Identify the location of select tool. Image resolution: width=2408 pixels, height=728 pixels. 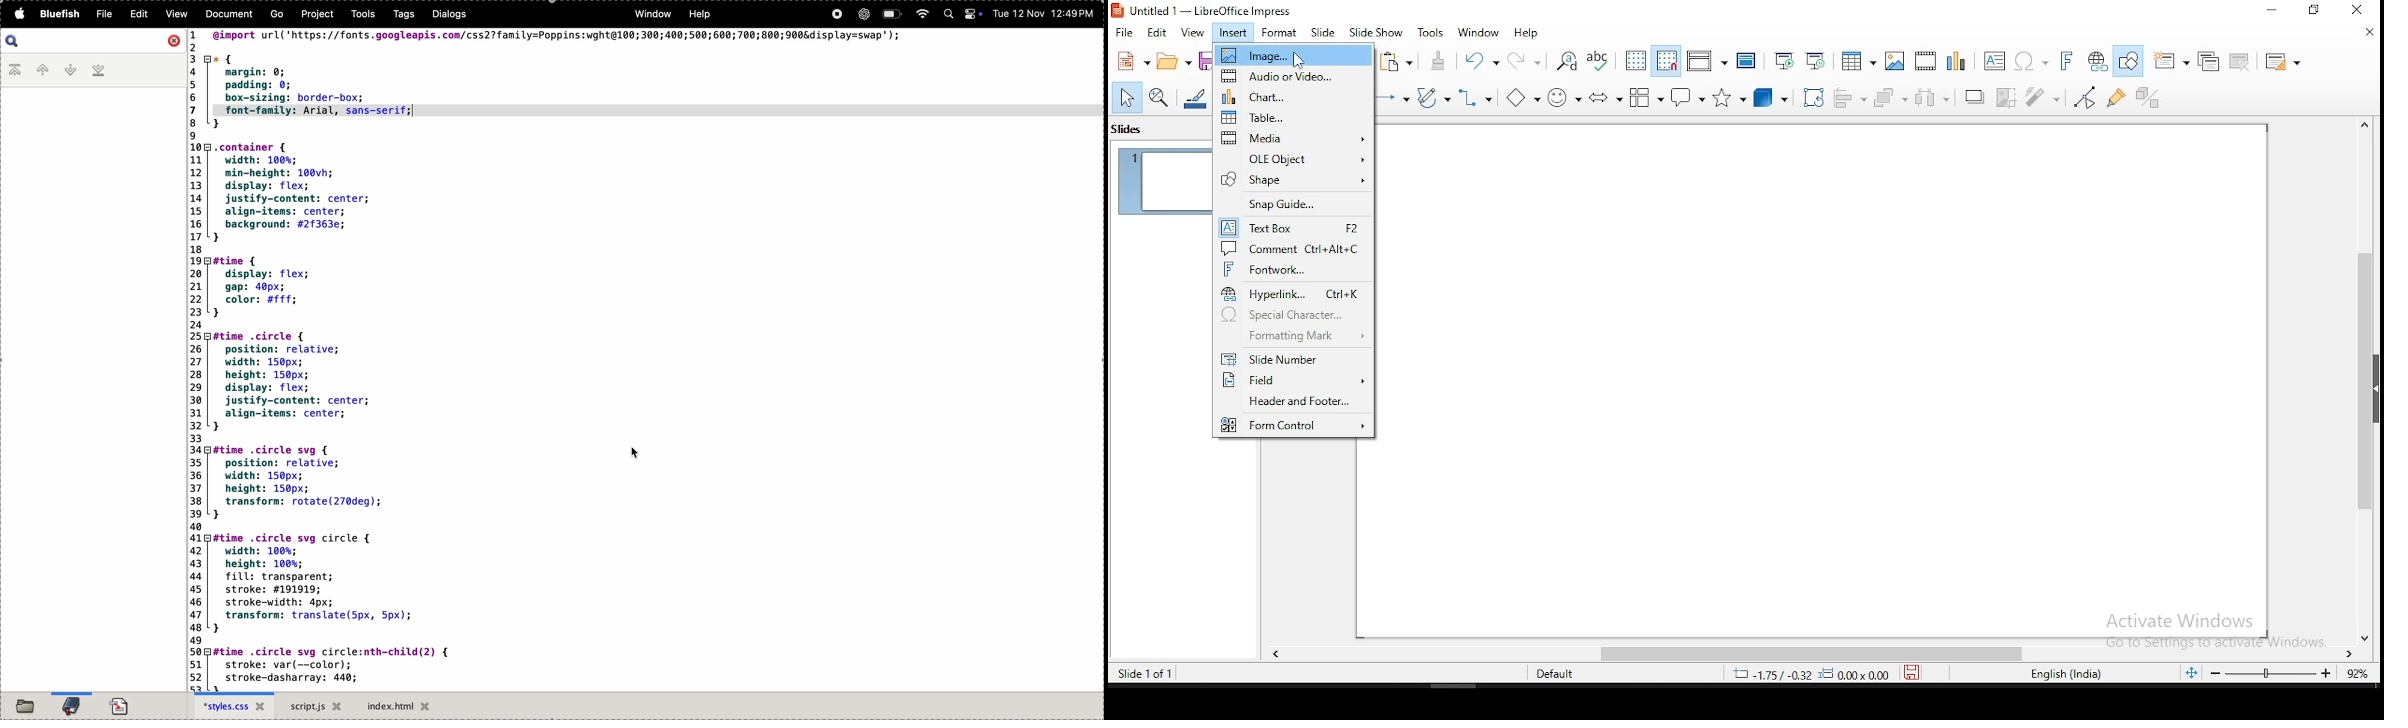
(1127, 99).